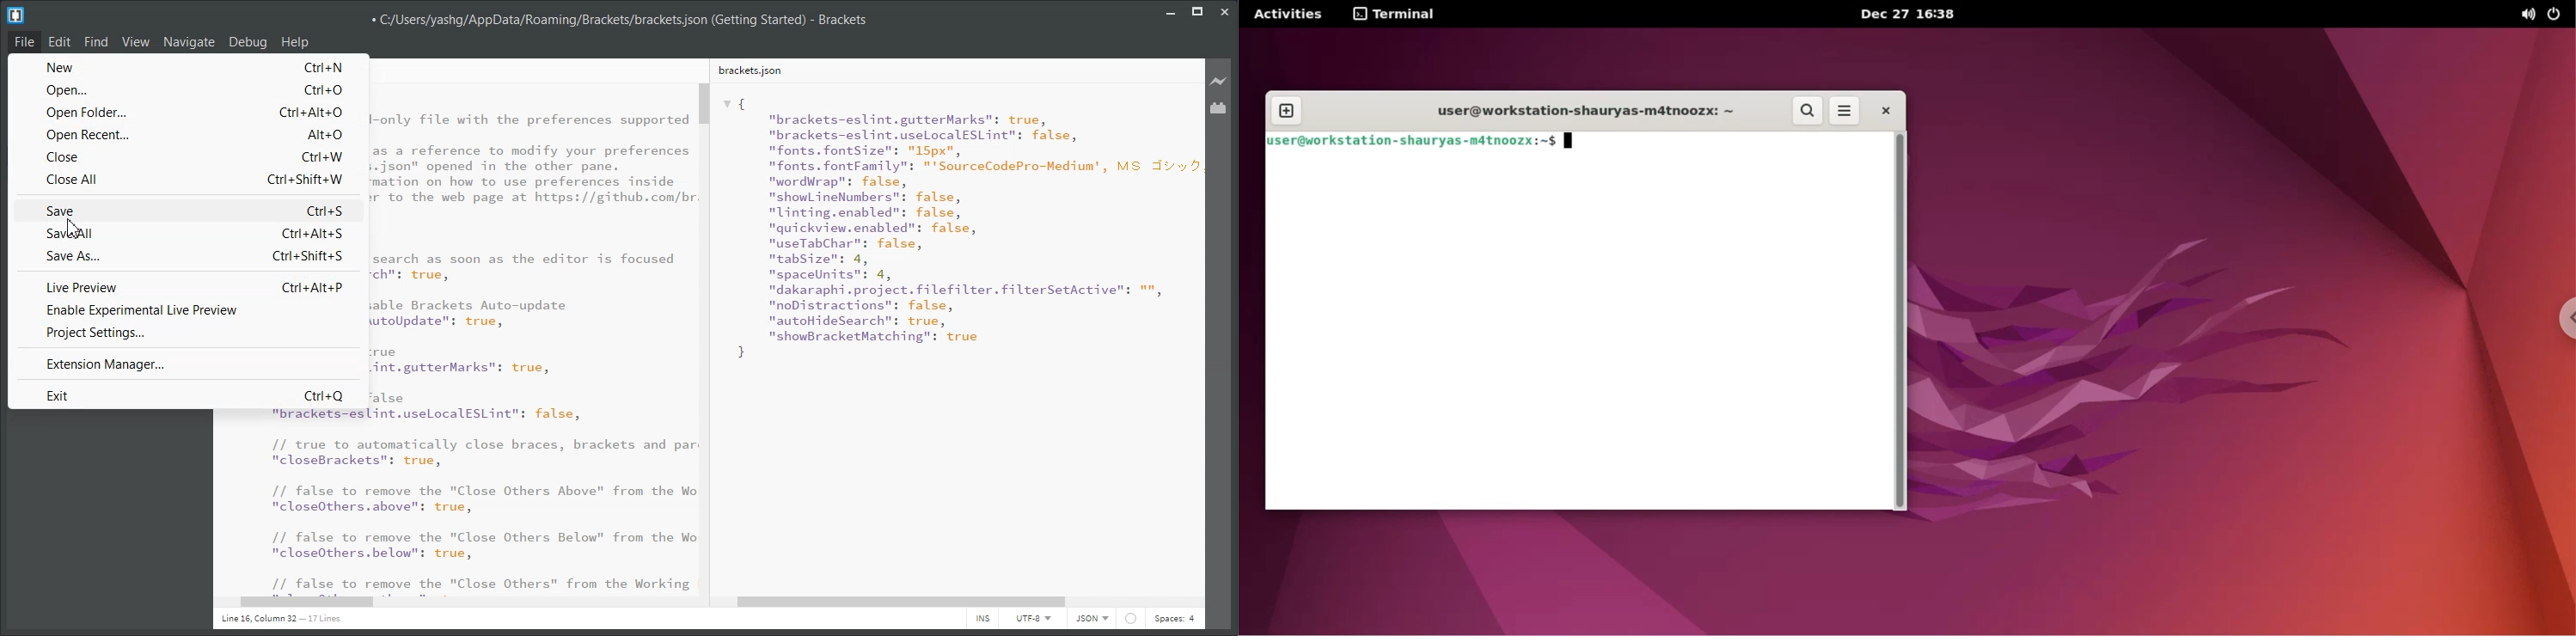 Image resolution: width=2576 pixels, height=644 pixels. I want to click on cursor, so click(78, 226).